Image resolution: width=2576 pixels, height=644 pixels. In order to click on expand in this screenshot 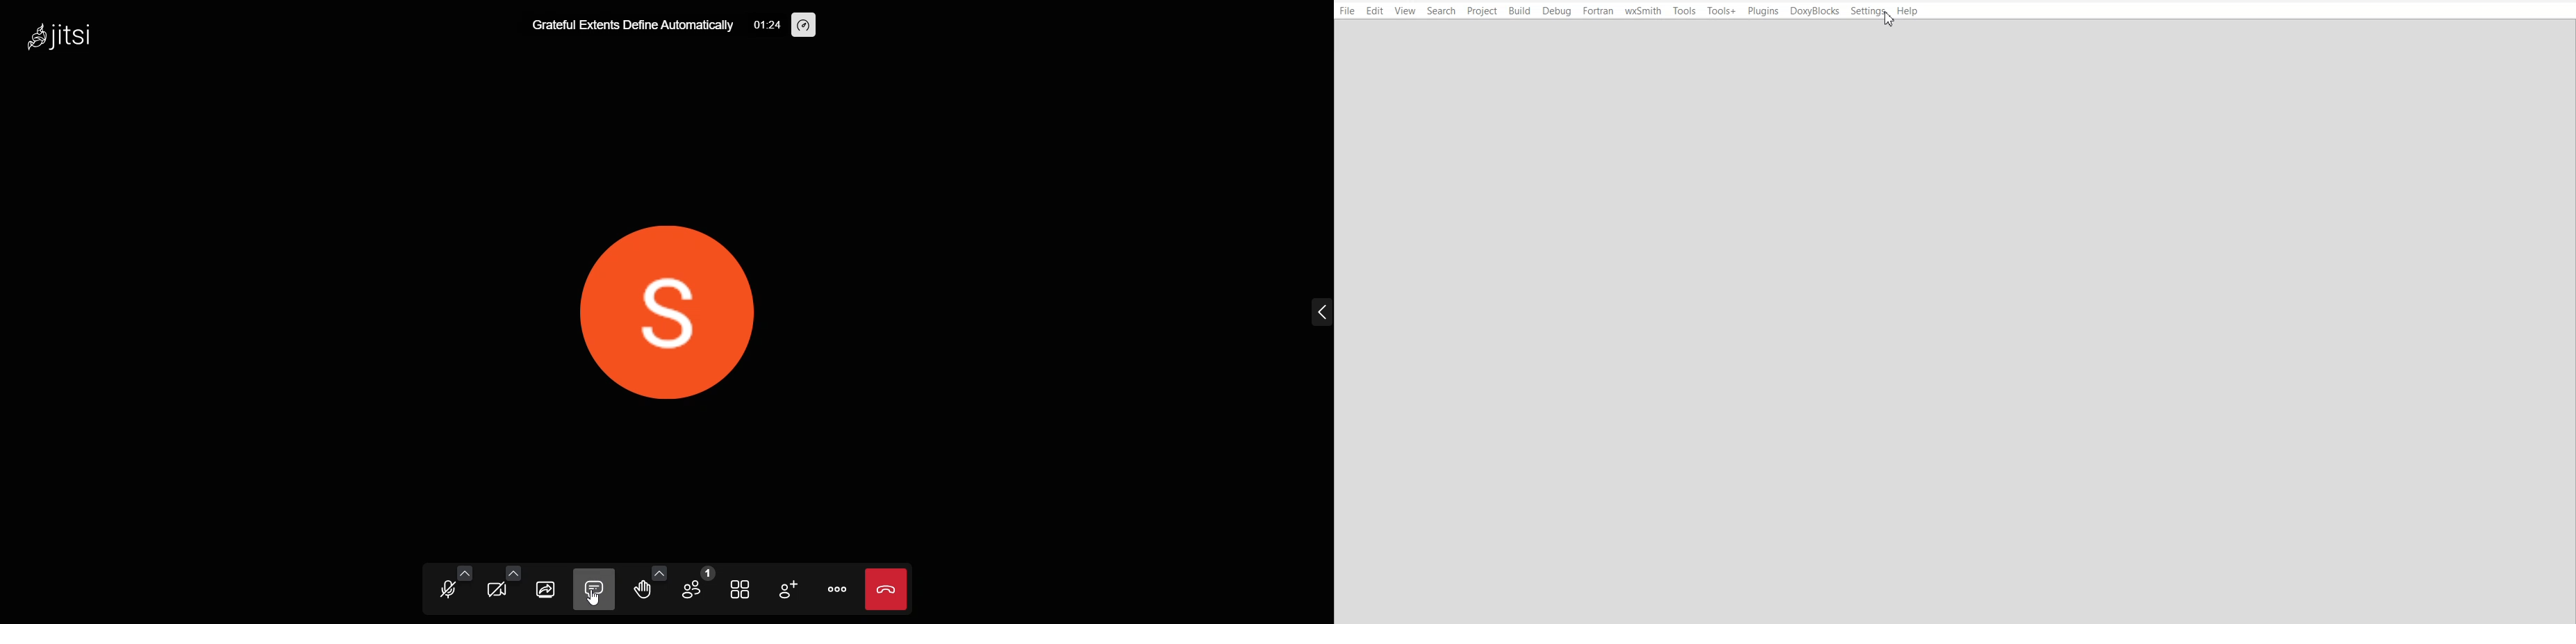, I will do `click(1318, 313)`.